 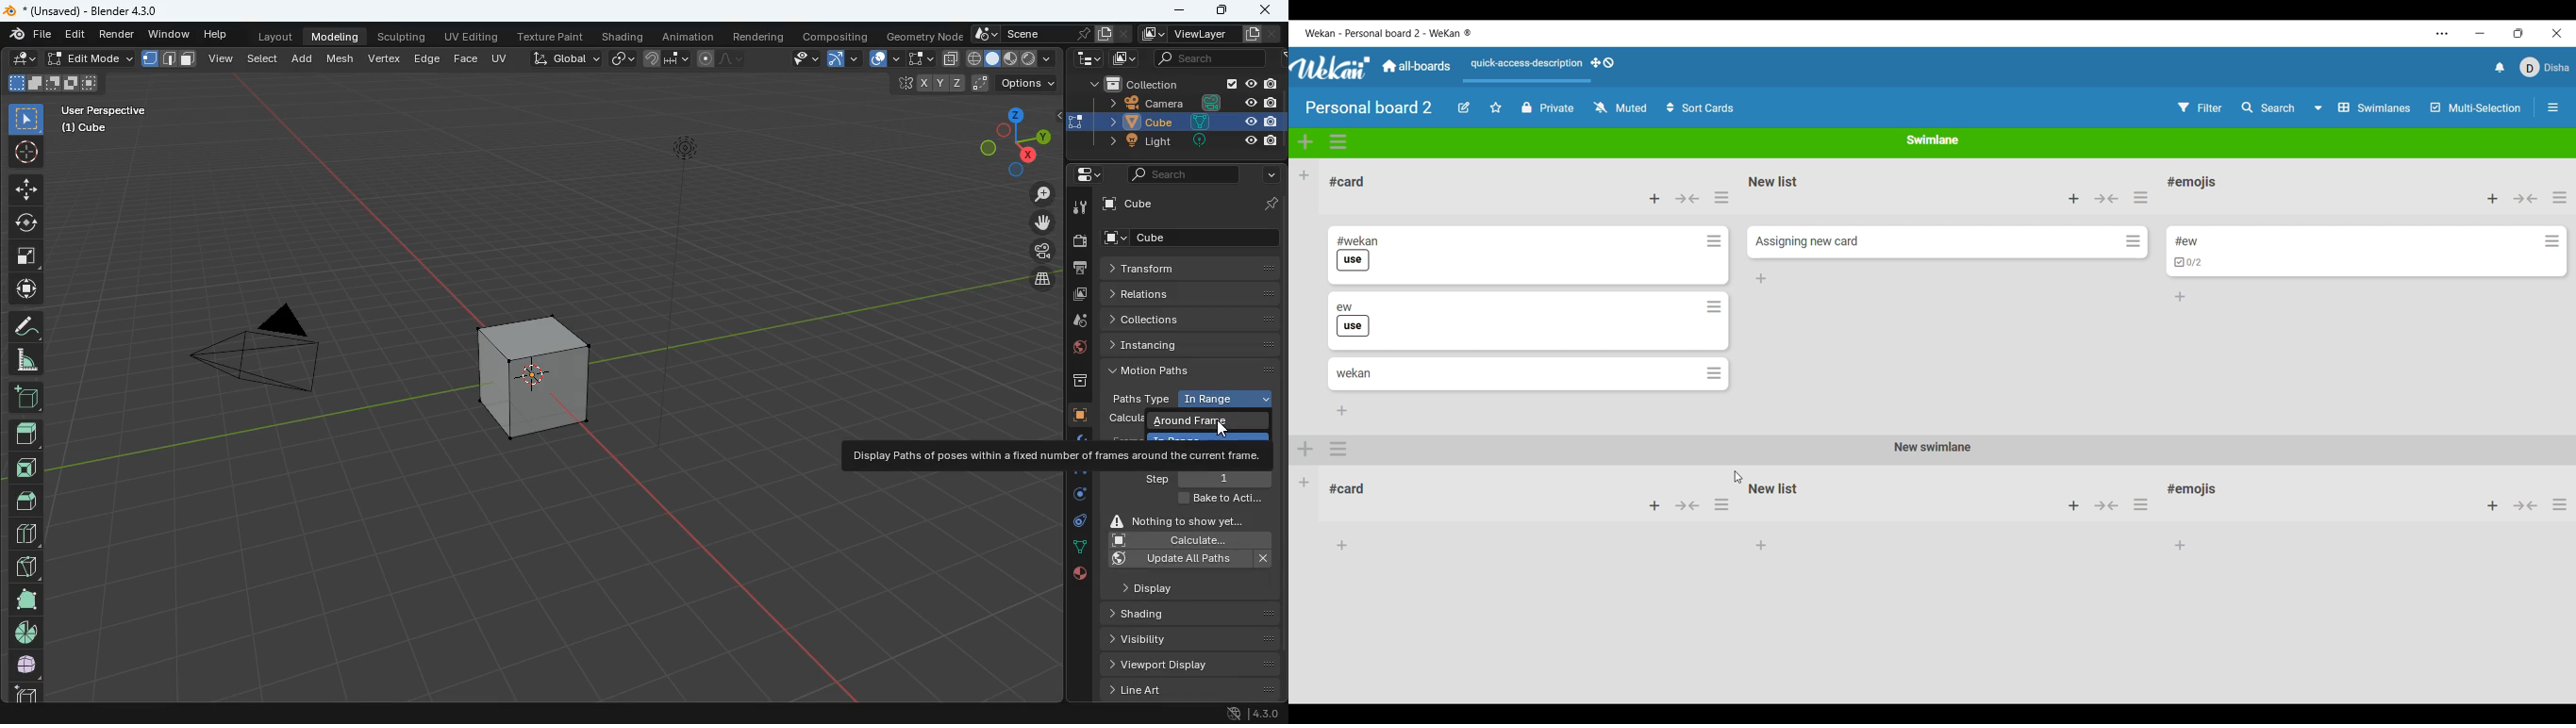 I want to click on Collapse, so click(x=2107, y=198).